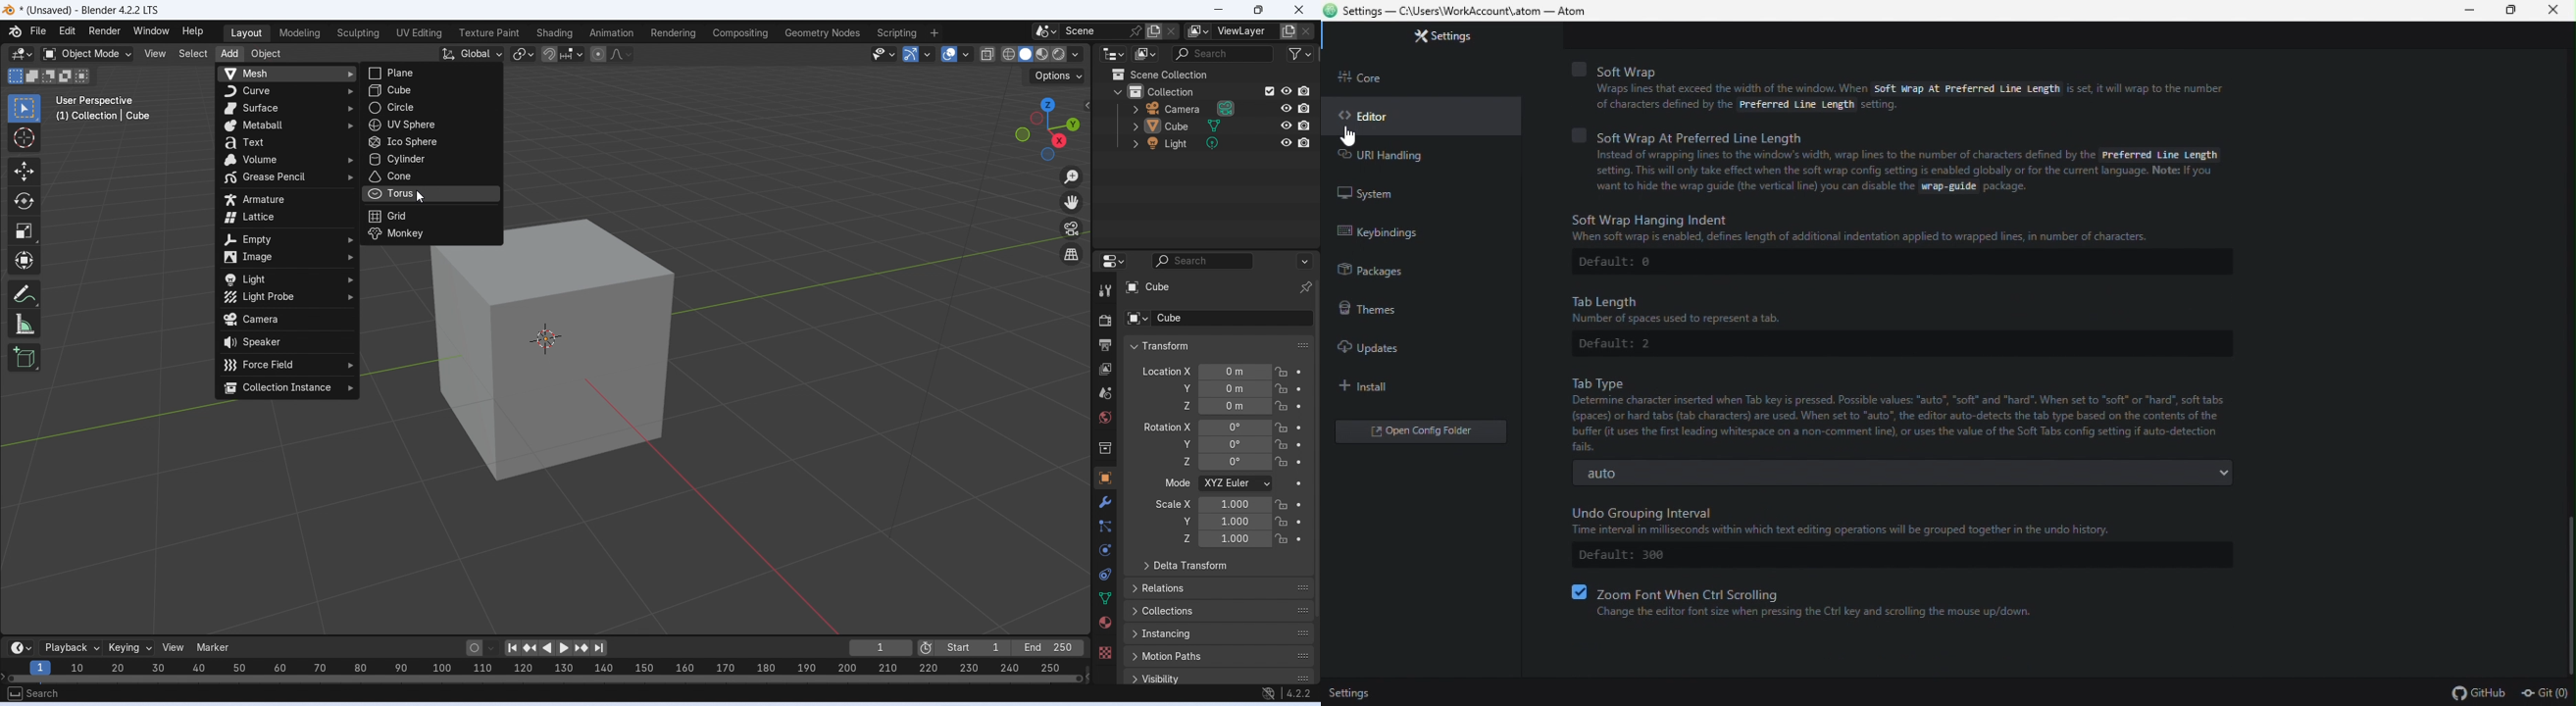  What do you see at coordinates (550, 54) in the screenshot?
I see `Snap` at bounding box center [550, 54].